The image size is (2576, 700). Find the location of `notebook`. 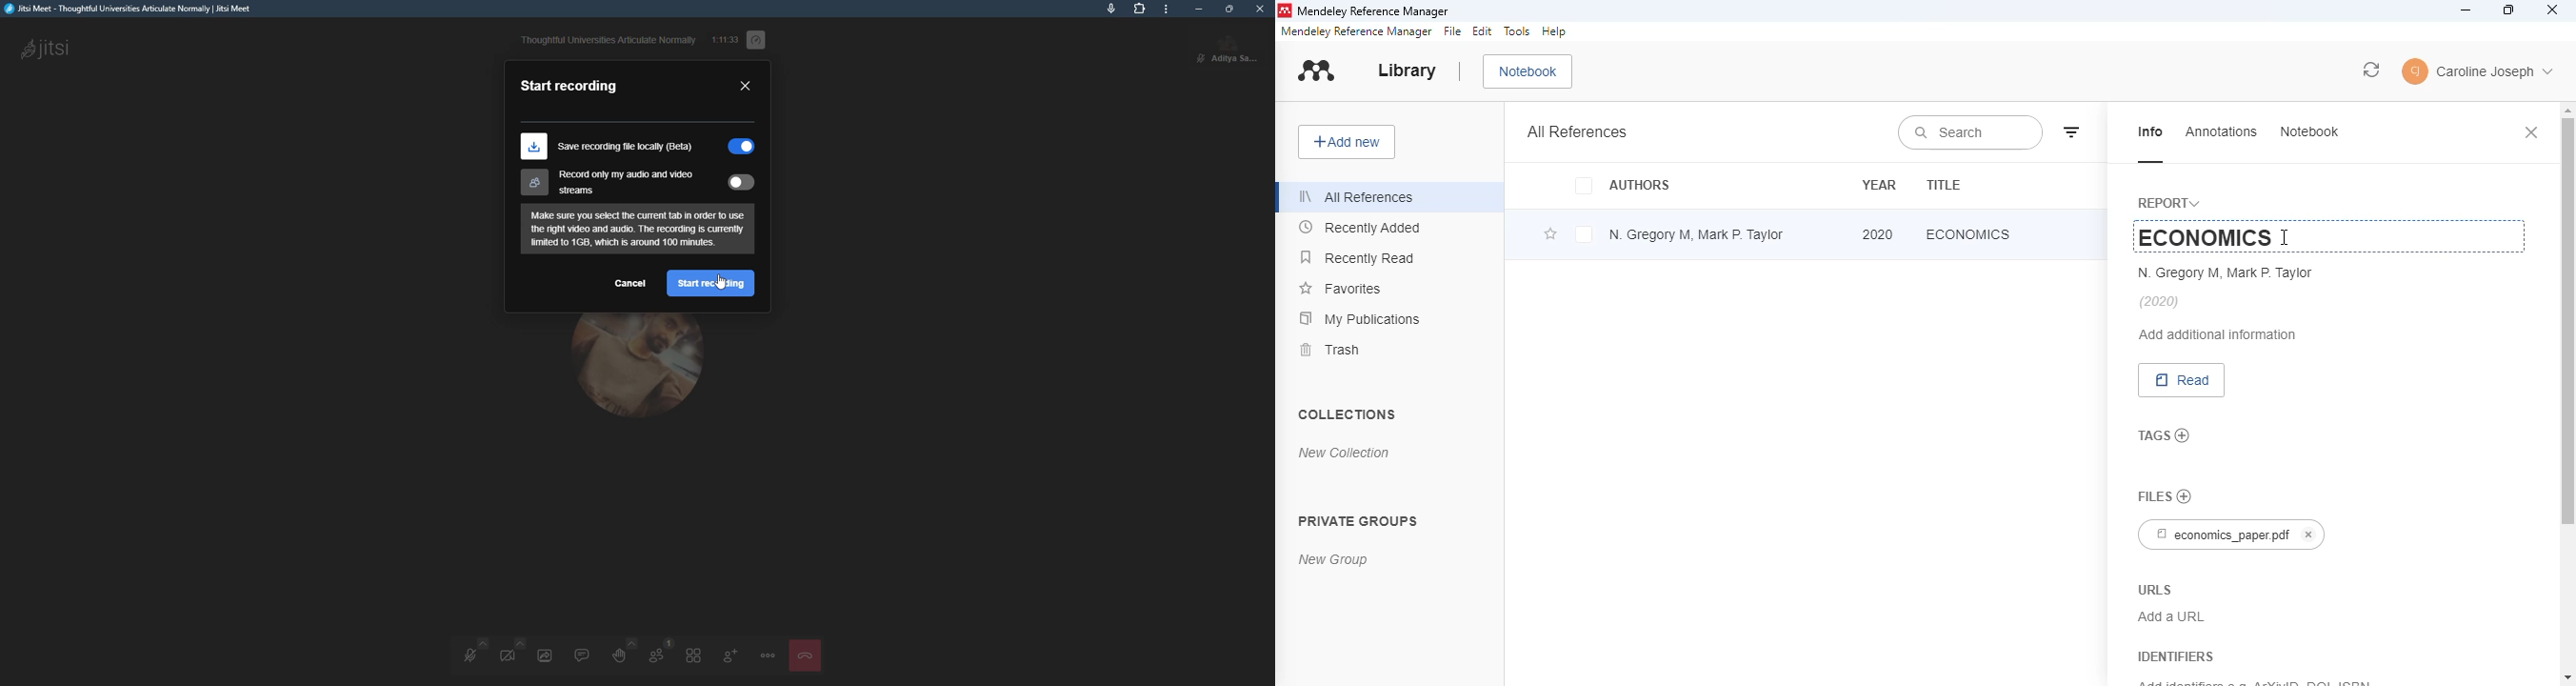

notebook is located at coordinates (2311, 131).